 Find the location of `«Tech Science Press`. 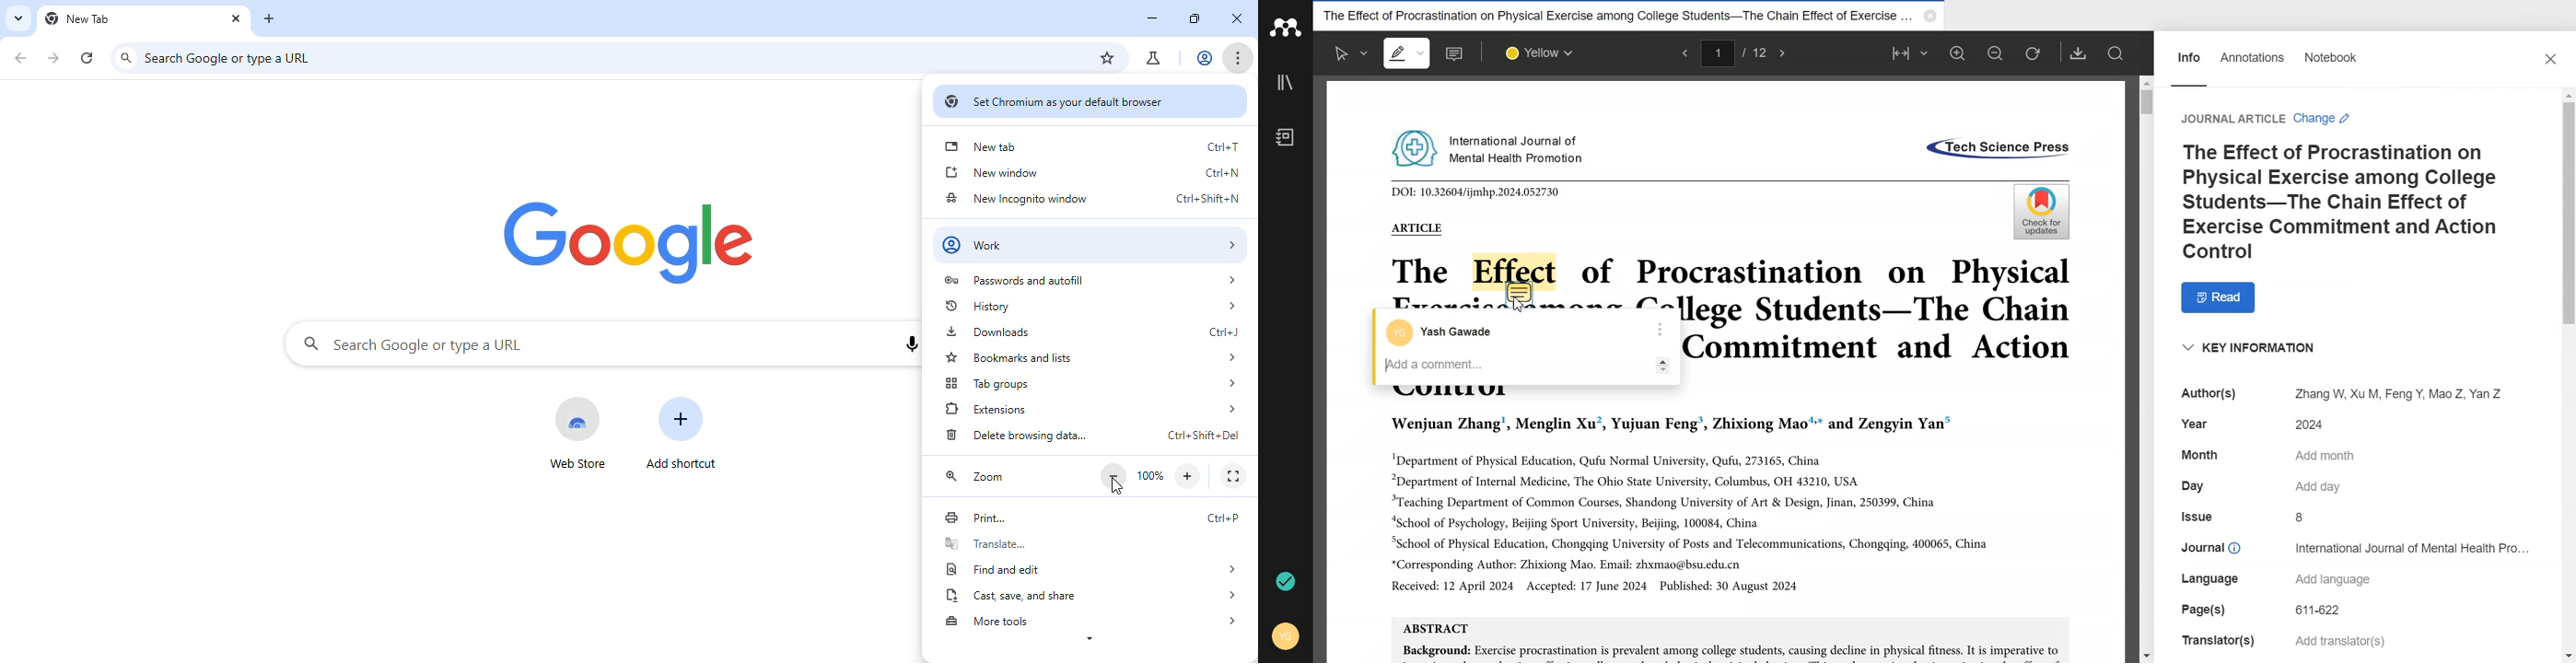

«Tech Science Press is located at coordinates (1996, 149).